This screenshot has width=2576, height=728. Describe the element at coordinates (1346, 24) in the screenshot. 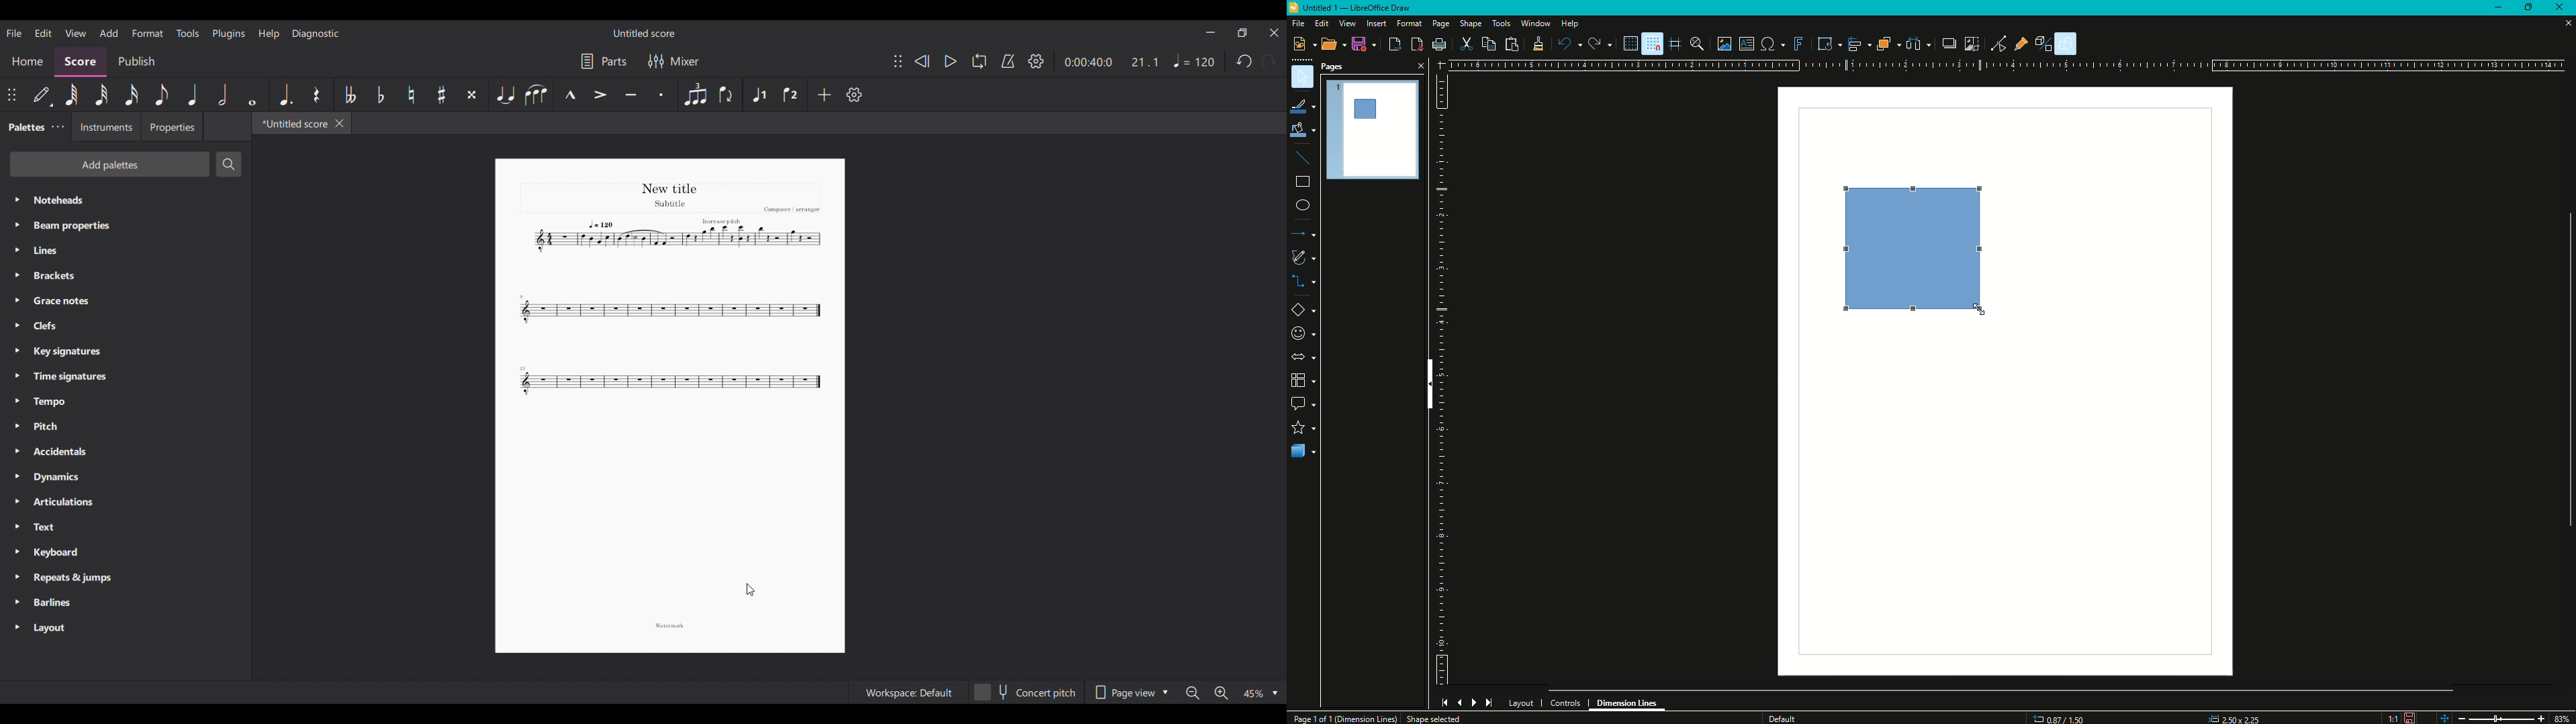

I see `View` at that location.